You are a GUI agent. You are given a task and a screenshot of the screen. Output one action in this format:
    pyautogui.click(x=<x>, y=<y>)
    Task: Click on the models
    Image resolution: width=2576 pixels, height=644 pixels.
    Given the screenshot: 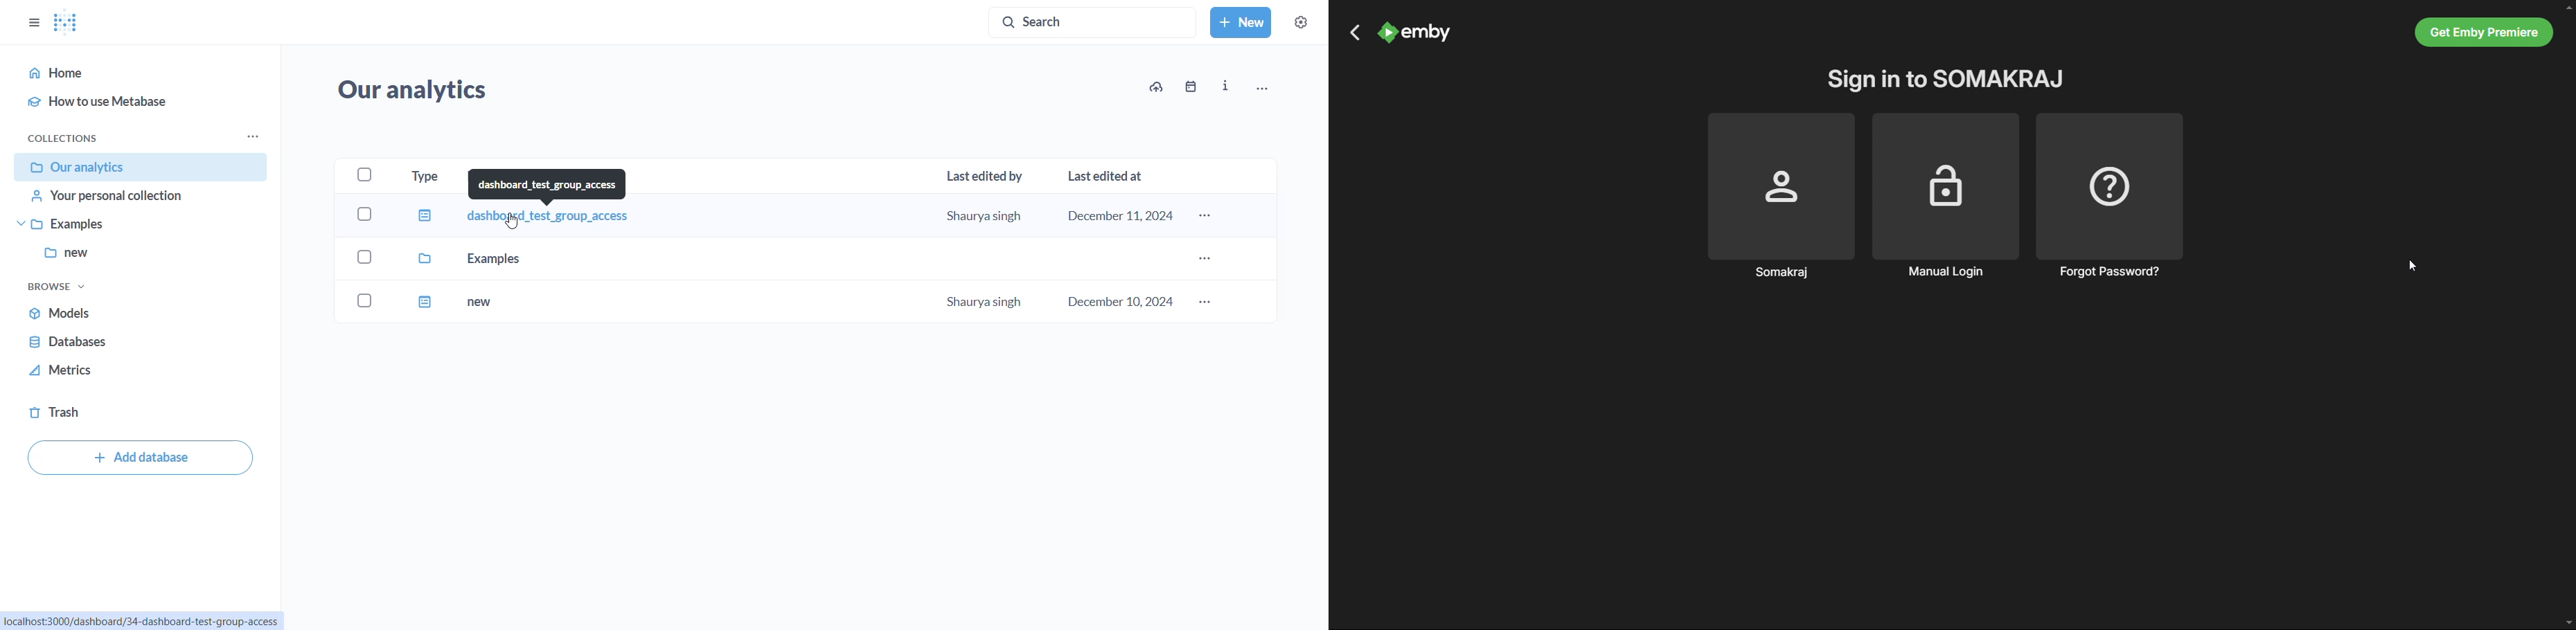 What is the action you would take?
    pyautogui.click(x=139, y=318)
    